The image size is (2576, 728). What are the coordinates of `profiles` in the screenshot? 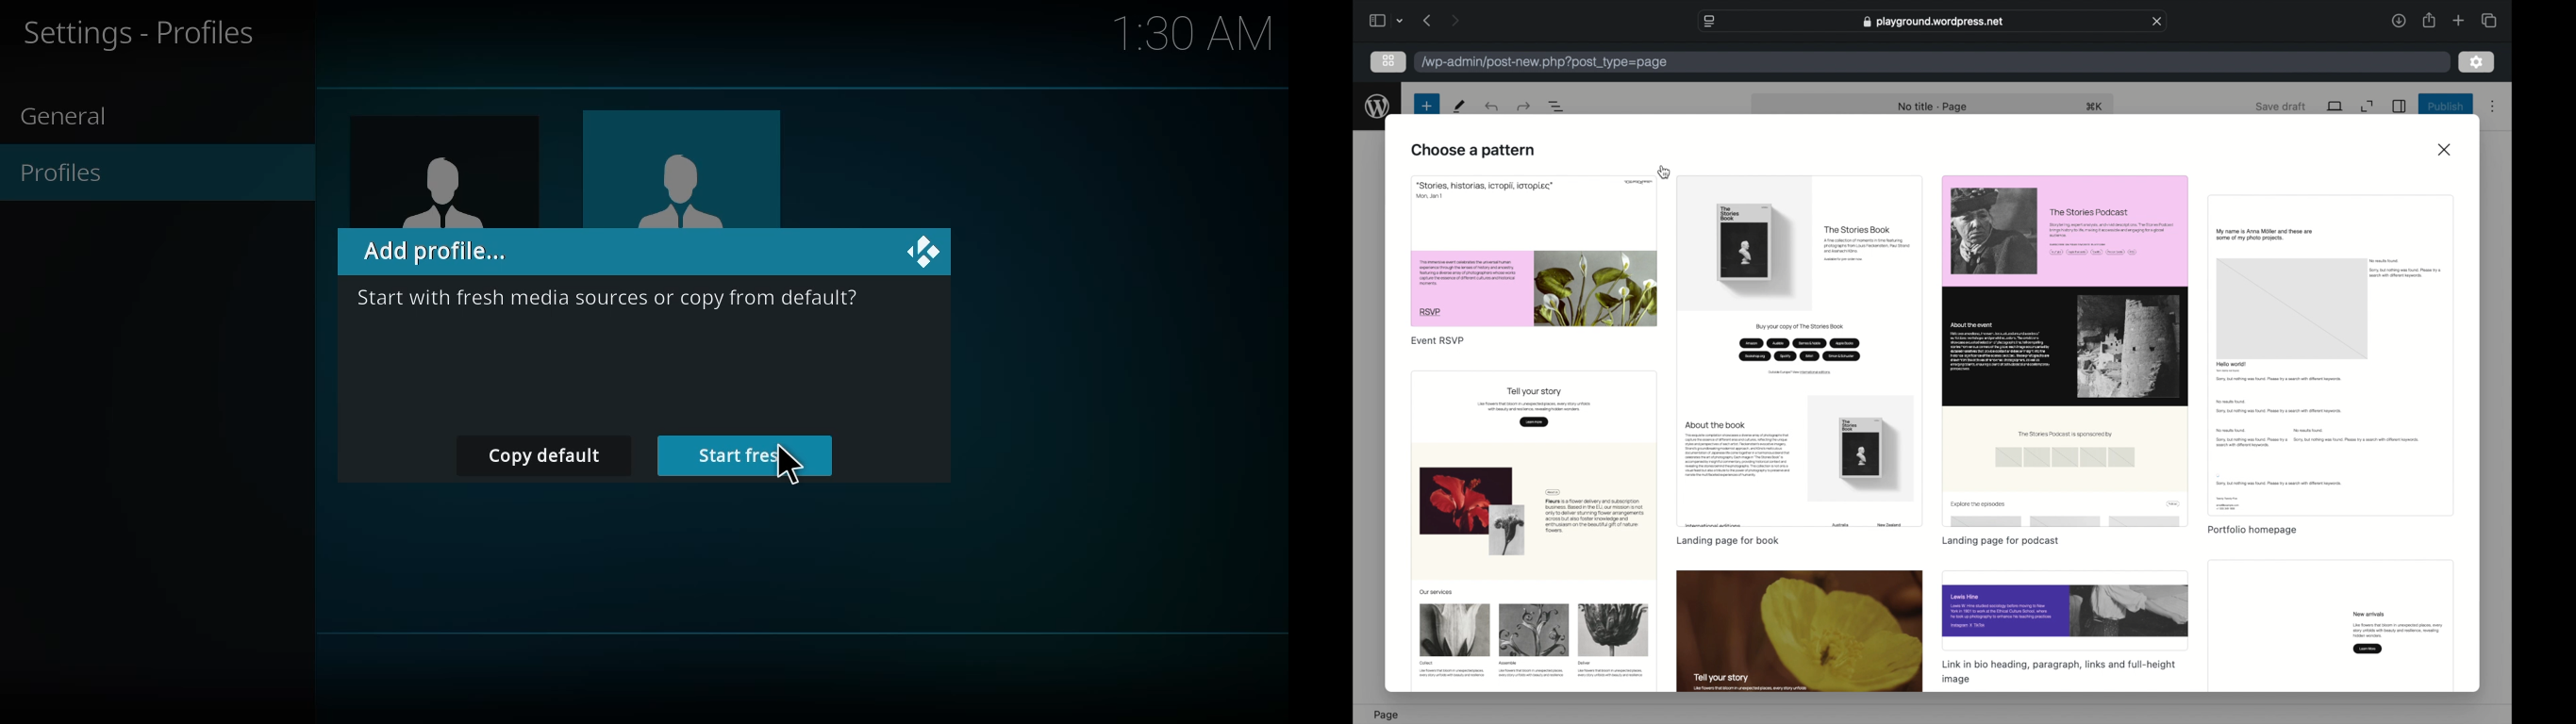 It's located at (73, 173).